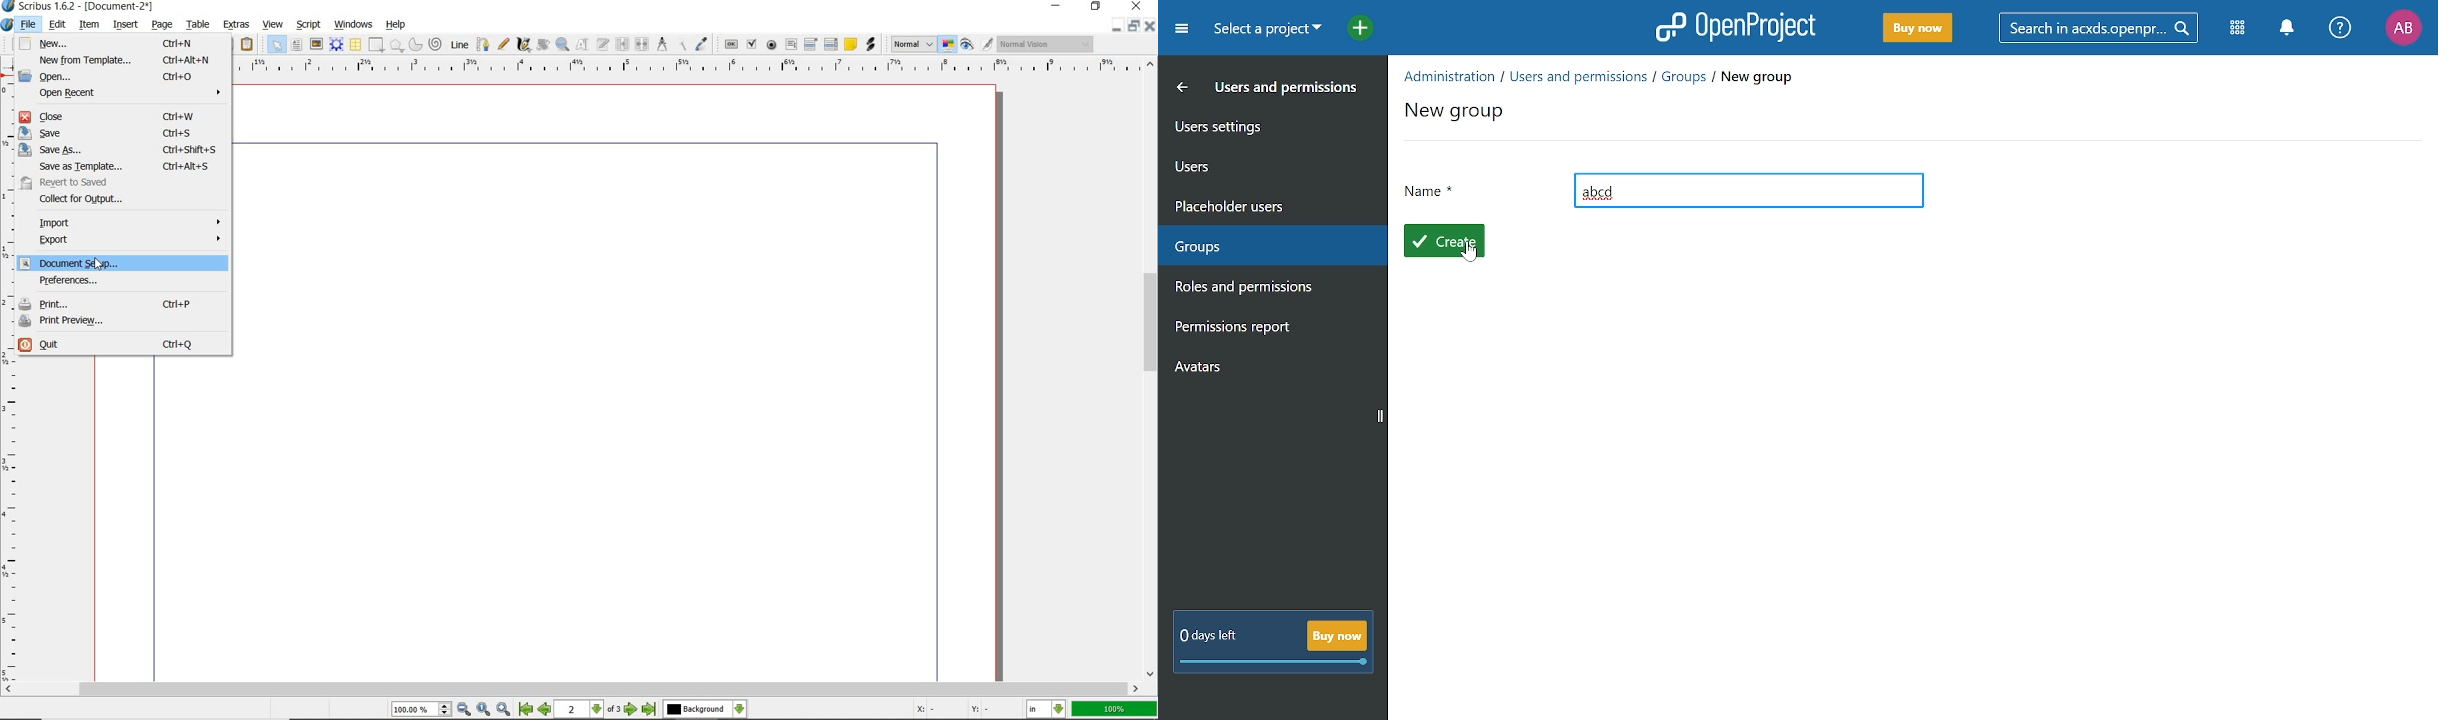 This screenshot has height=728, width=2464. Describe the element at coordinates (337, 43) in the screenshot. I see `render frame` at that location.